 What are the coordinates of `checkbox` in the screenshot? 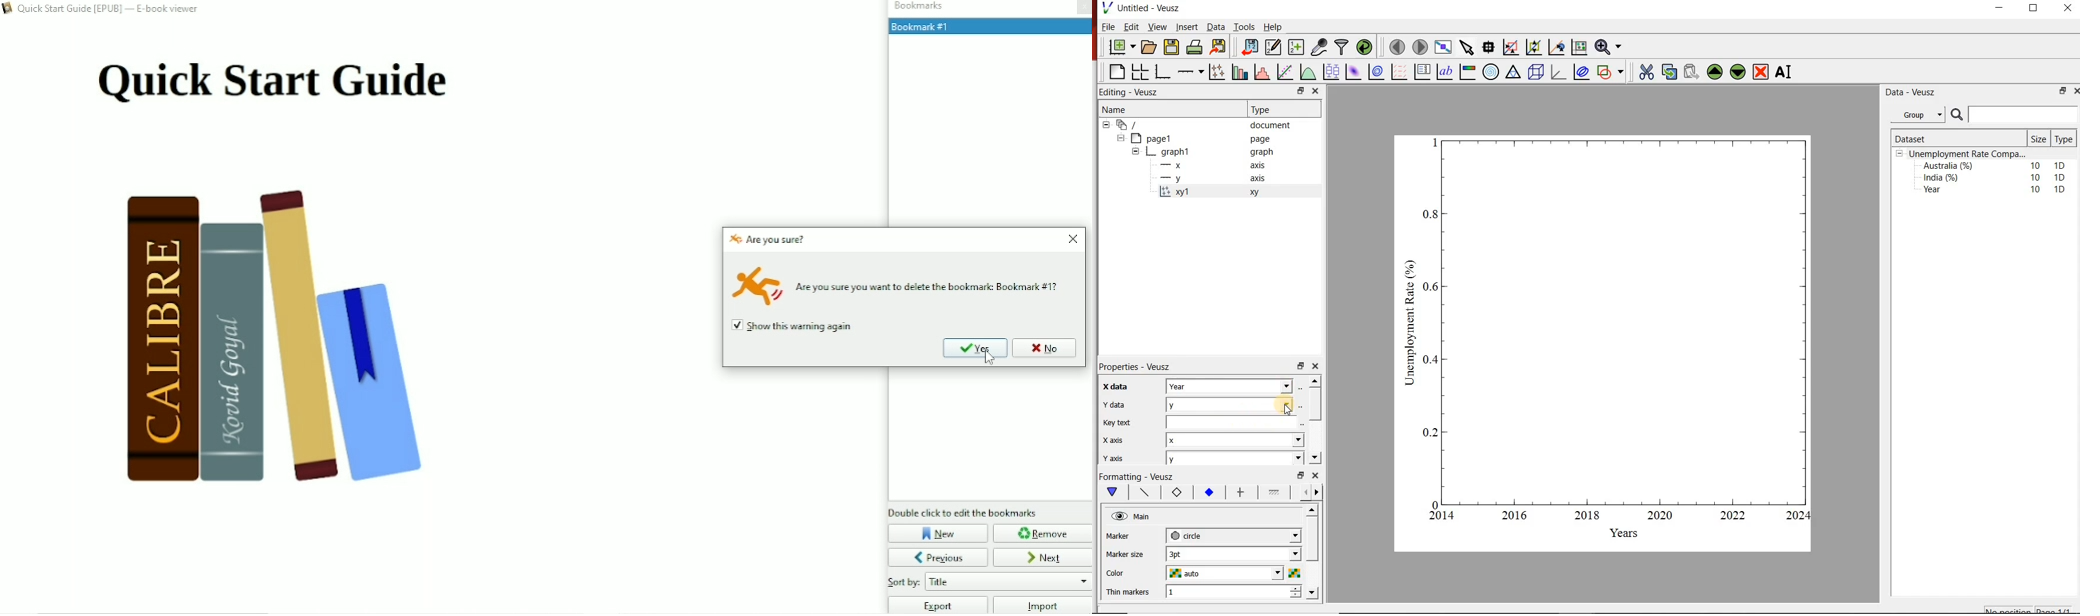 It's located at (738, 325).